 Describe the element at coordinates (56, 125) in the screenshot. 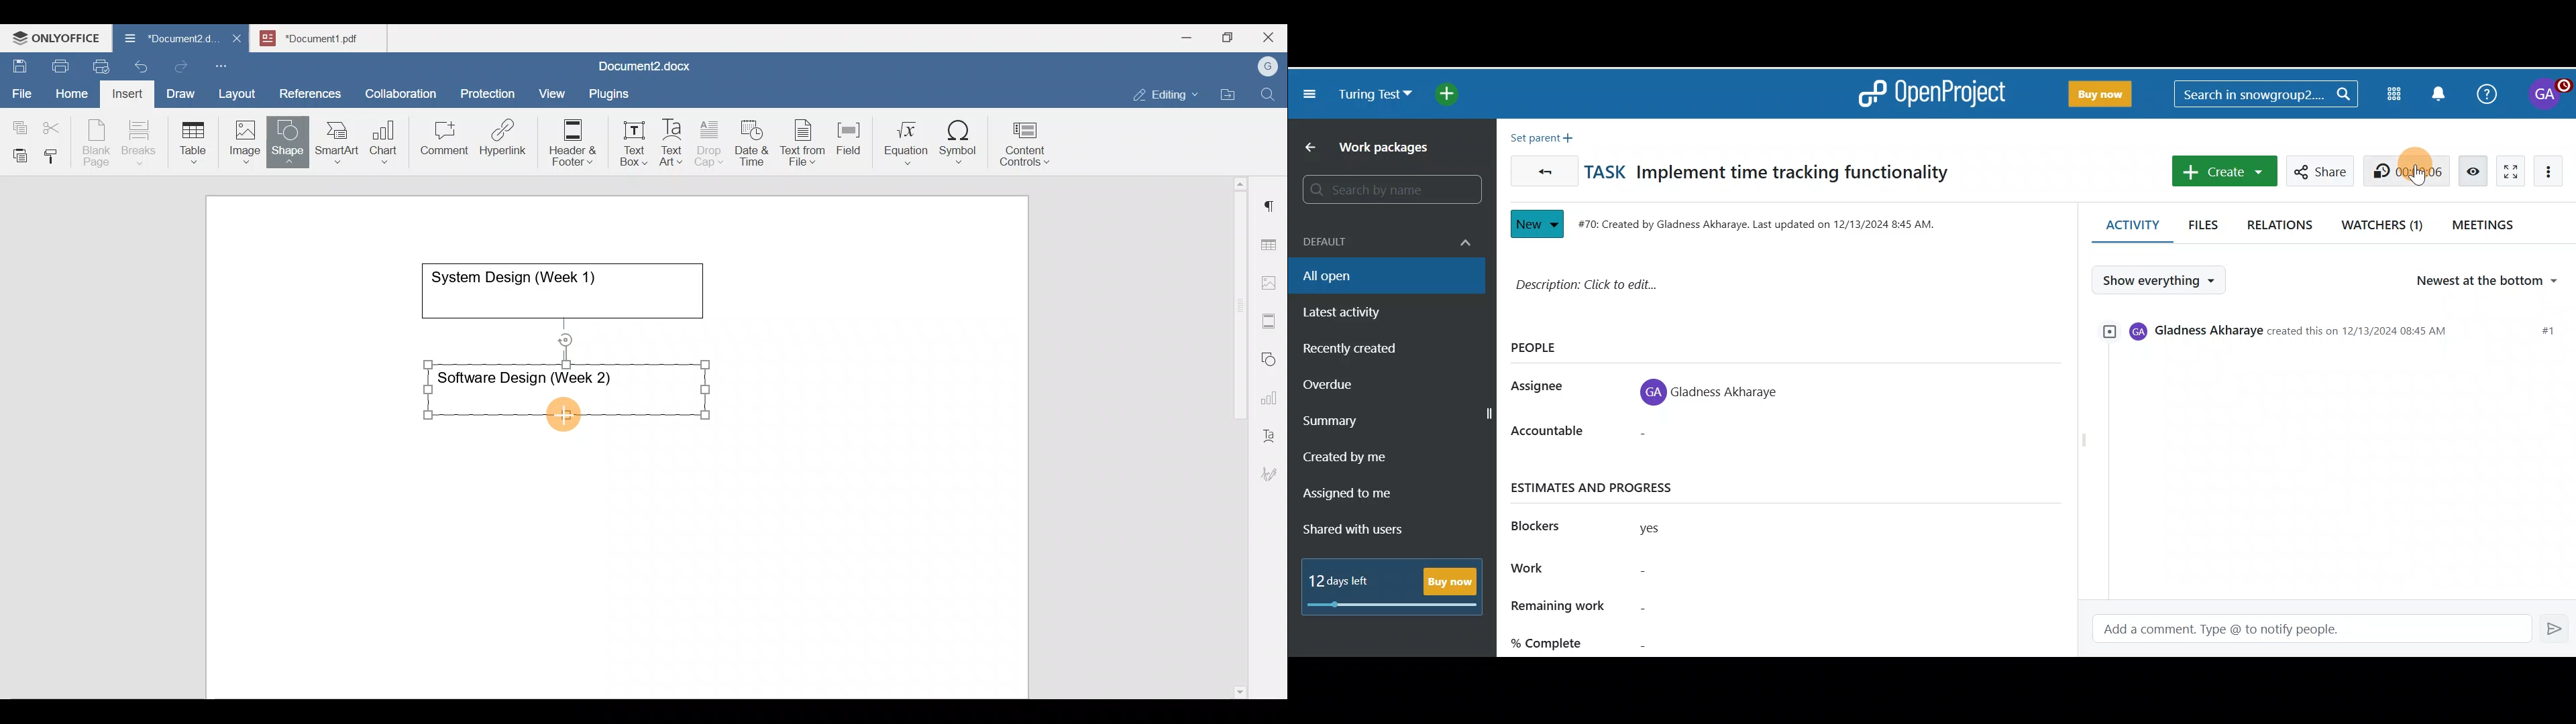

I see `Cut` at that location.